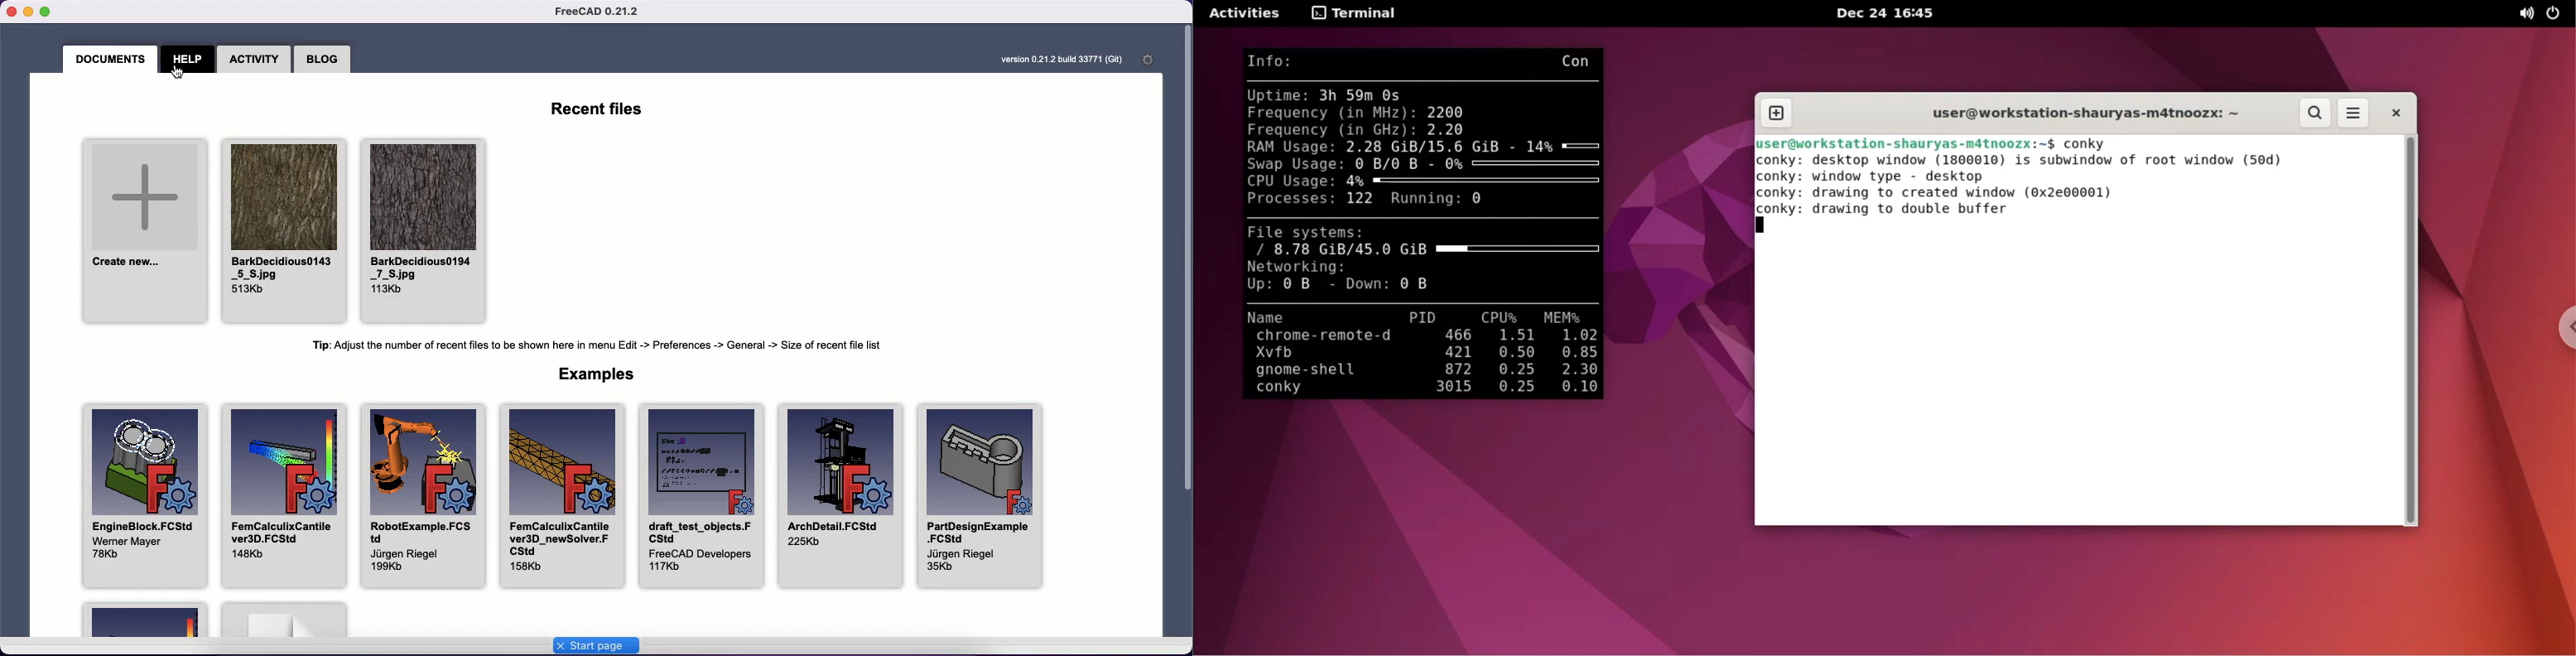 Image resolution: width=2576 pixels, height=672 pixels. I want to click on Example, so click(285, 620).